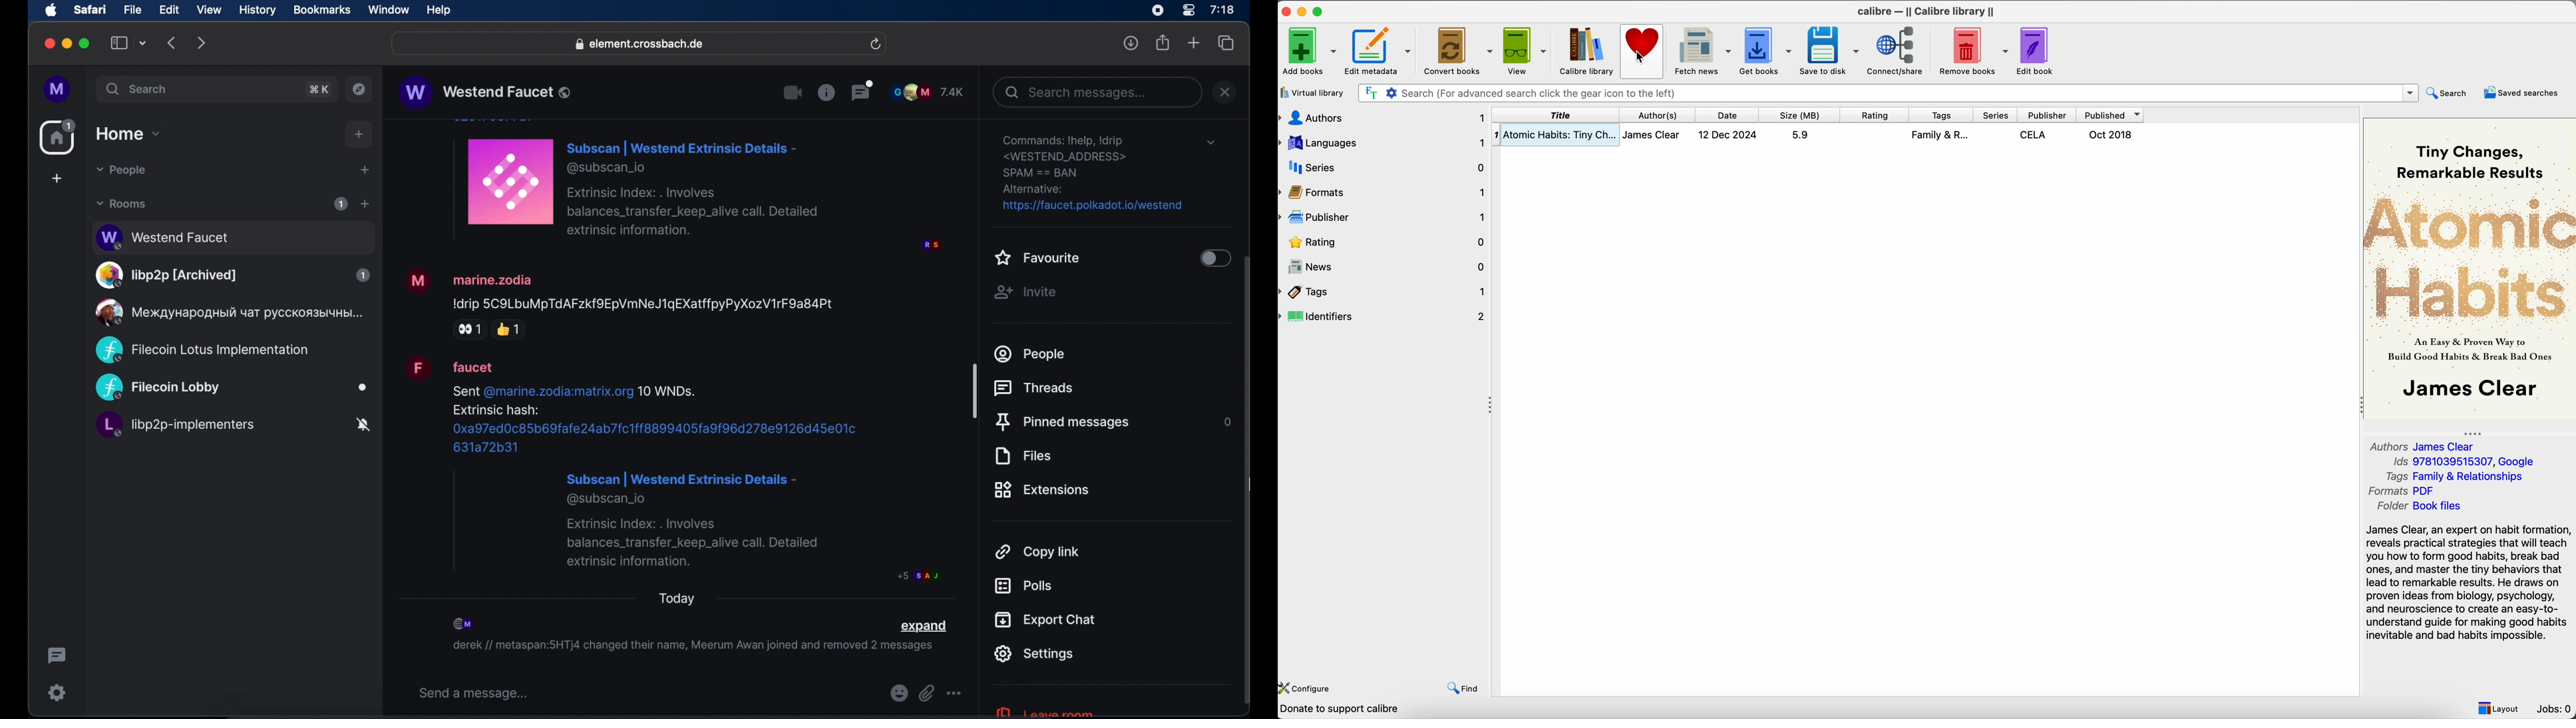 The height and width of the screenshot is (728, 2576). I want to click on public room, so click(232, 388).